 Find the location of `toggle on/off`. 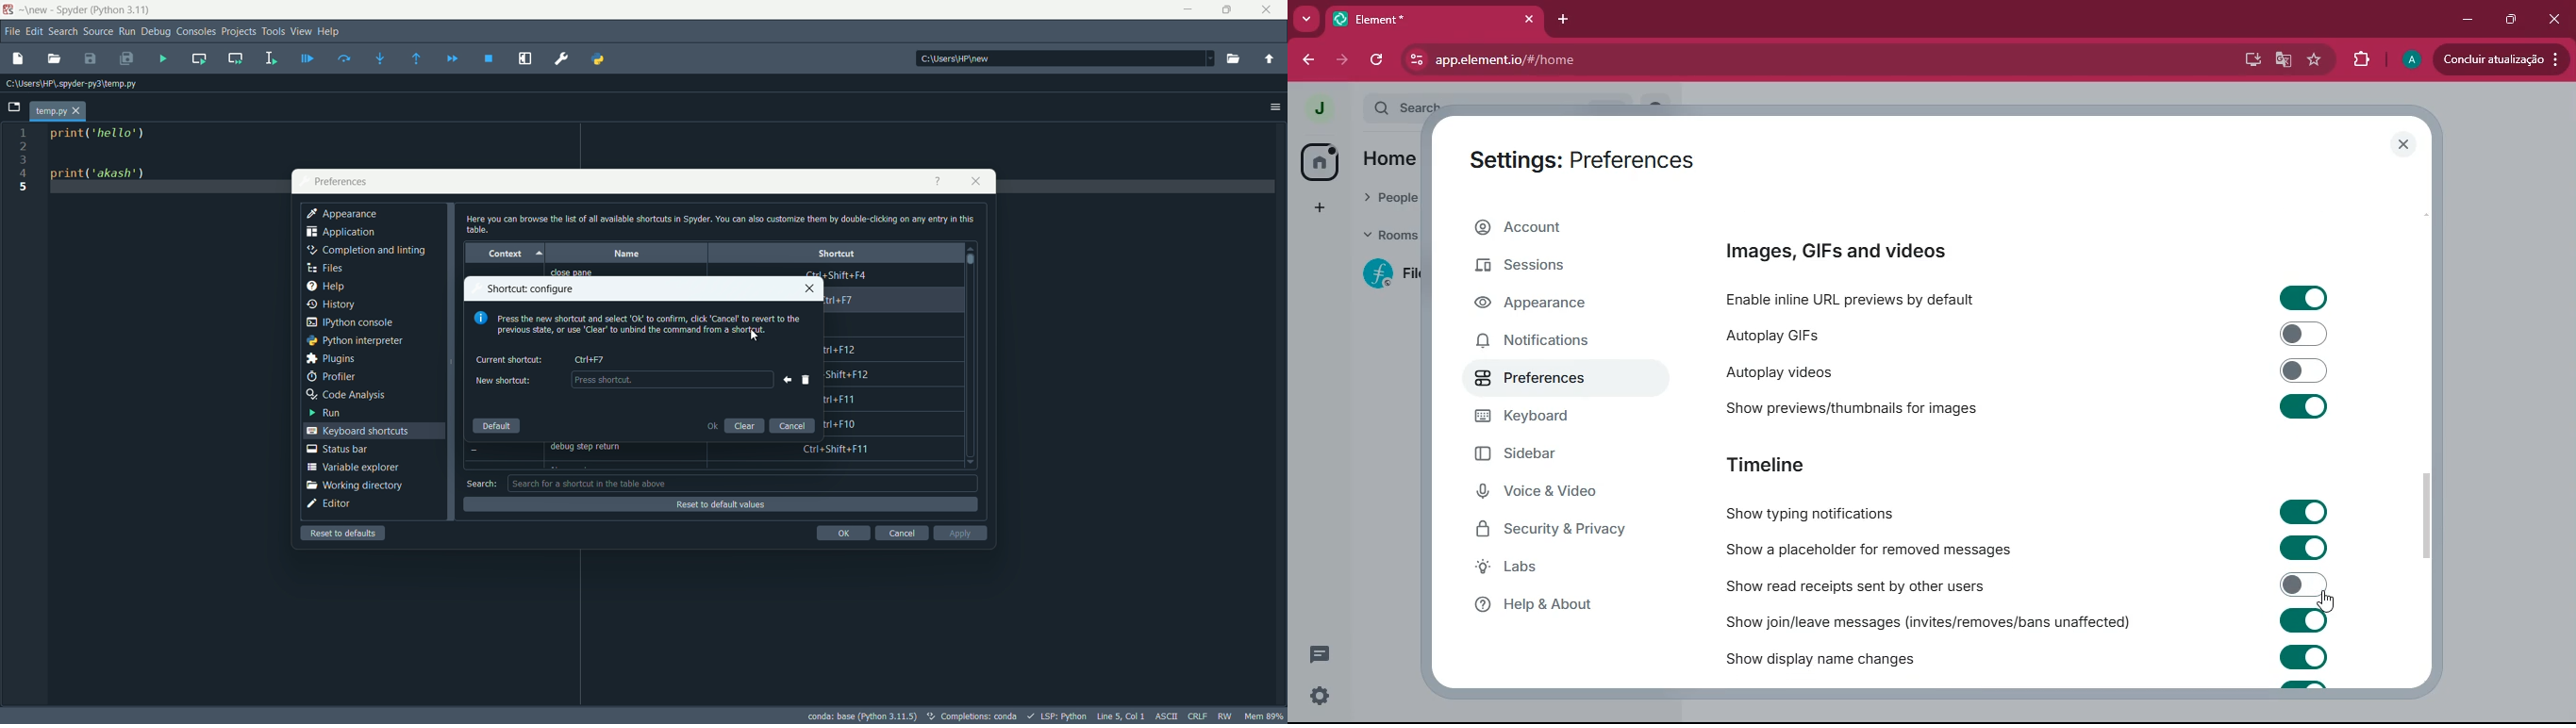

toggle on/off is located at coordinates (2303, 406).